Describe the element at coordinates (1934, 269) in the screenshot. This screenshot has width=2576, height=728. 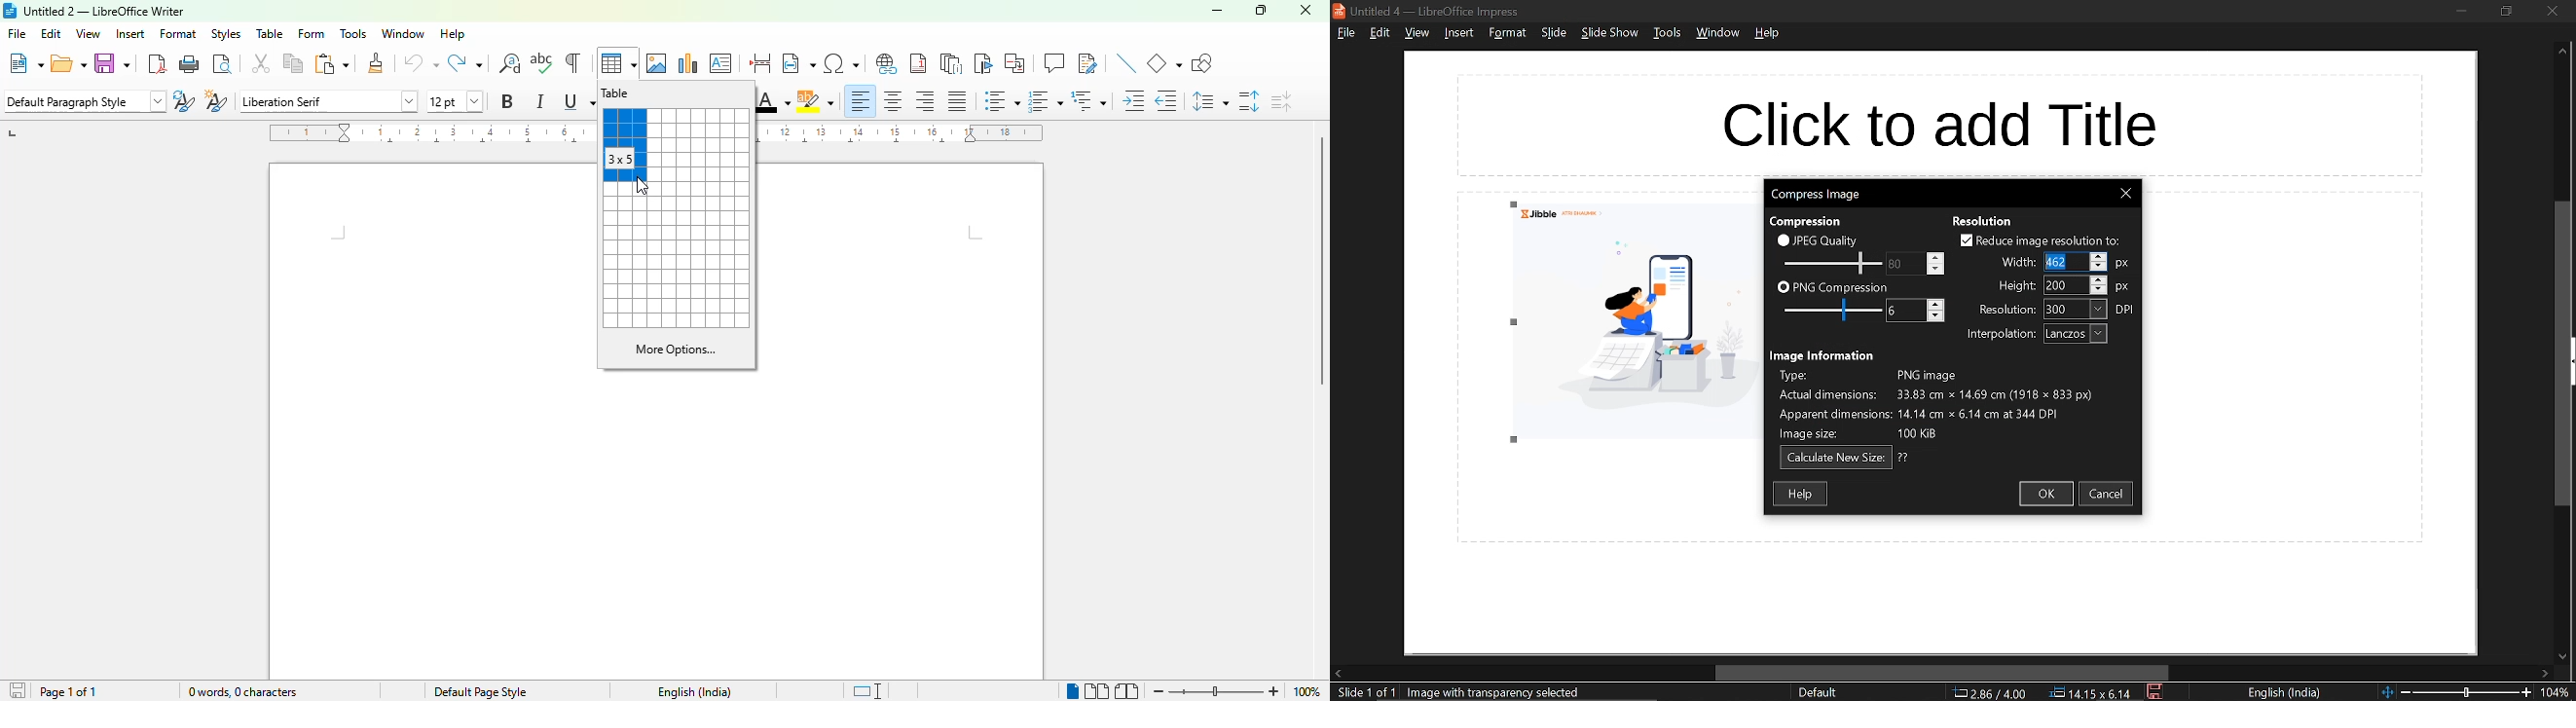
I see `decrease jpeg quality` at that location.